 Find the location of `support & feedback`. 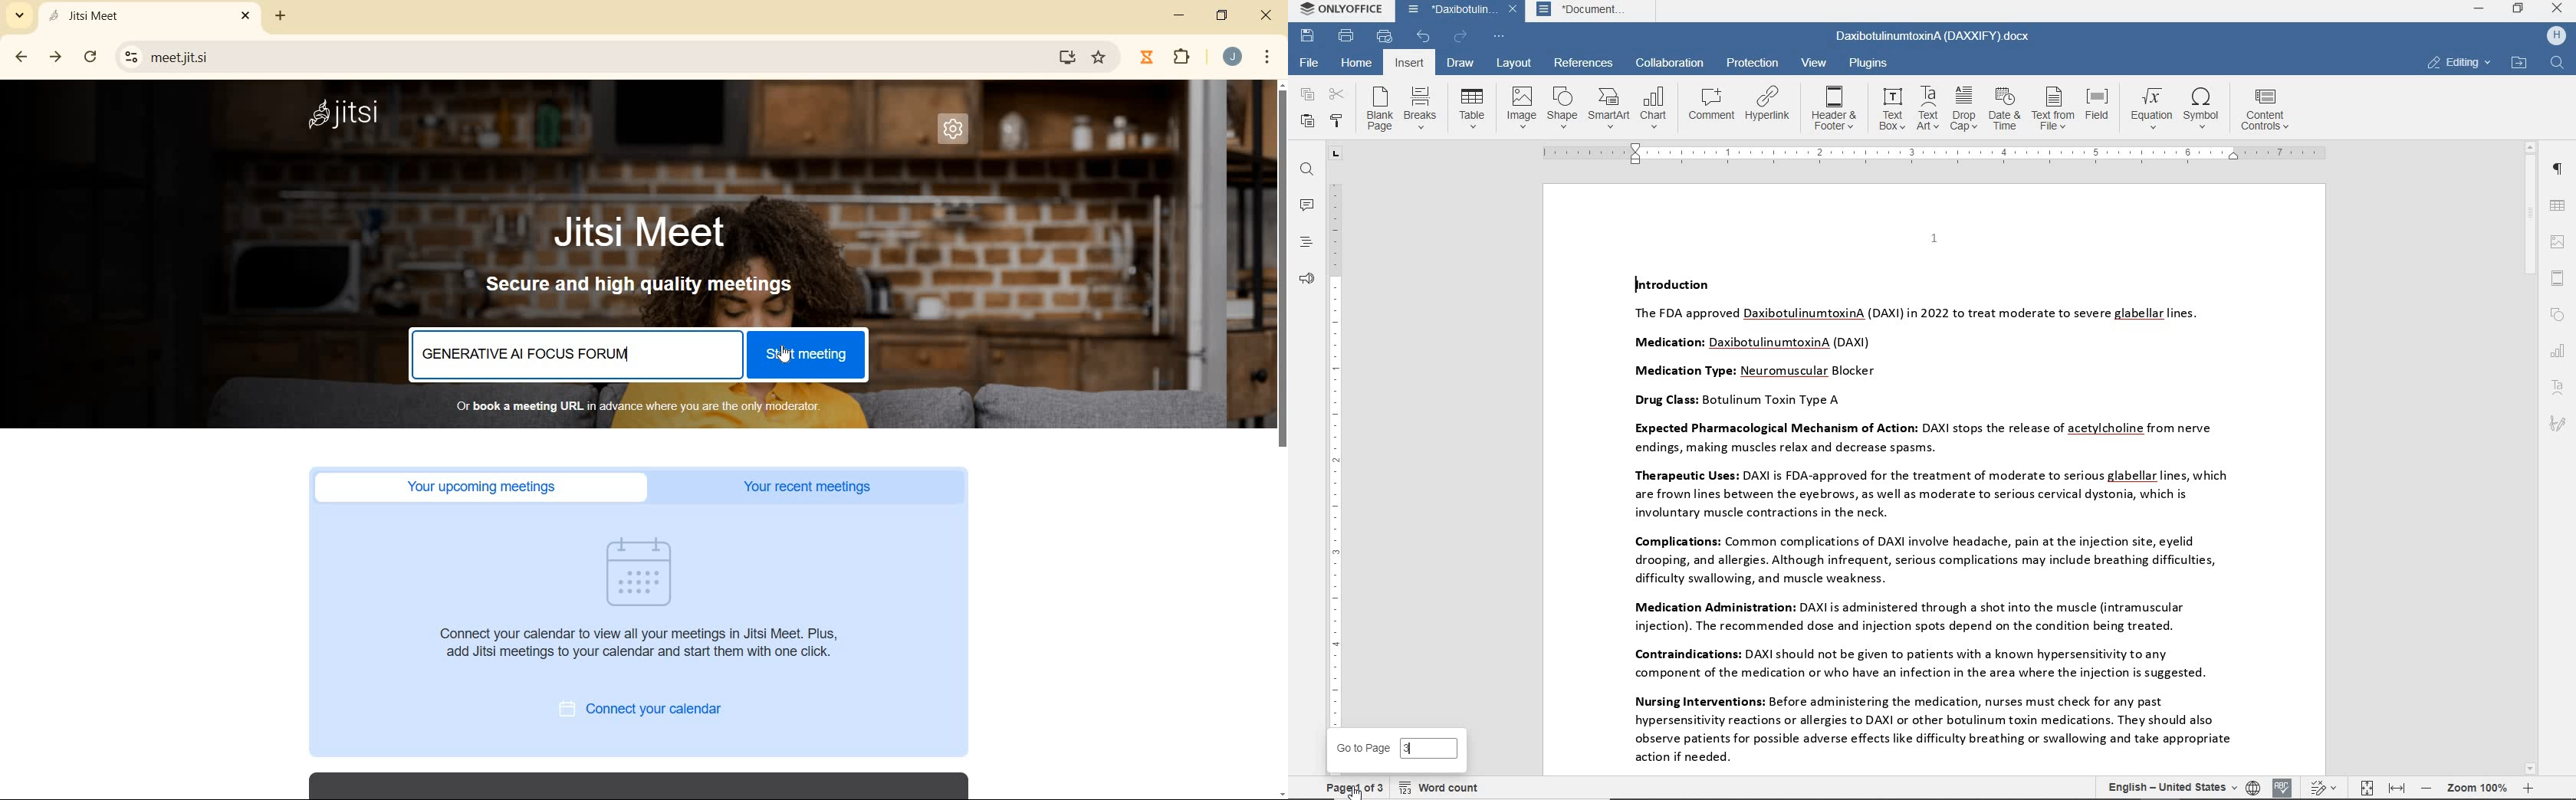

support & feedback is located at coordinates (1307, 278).